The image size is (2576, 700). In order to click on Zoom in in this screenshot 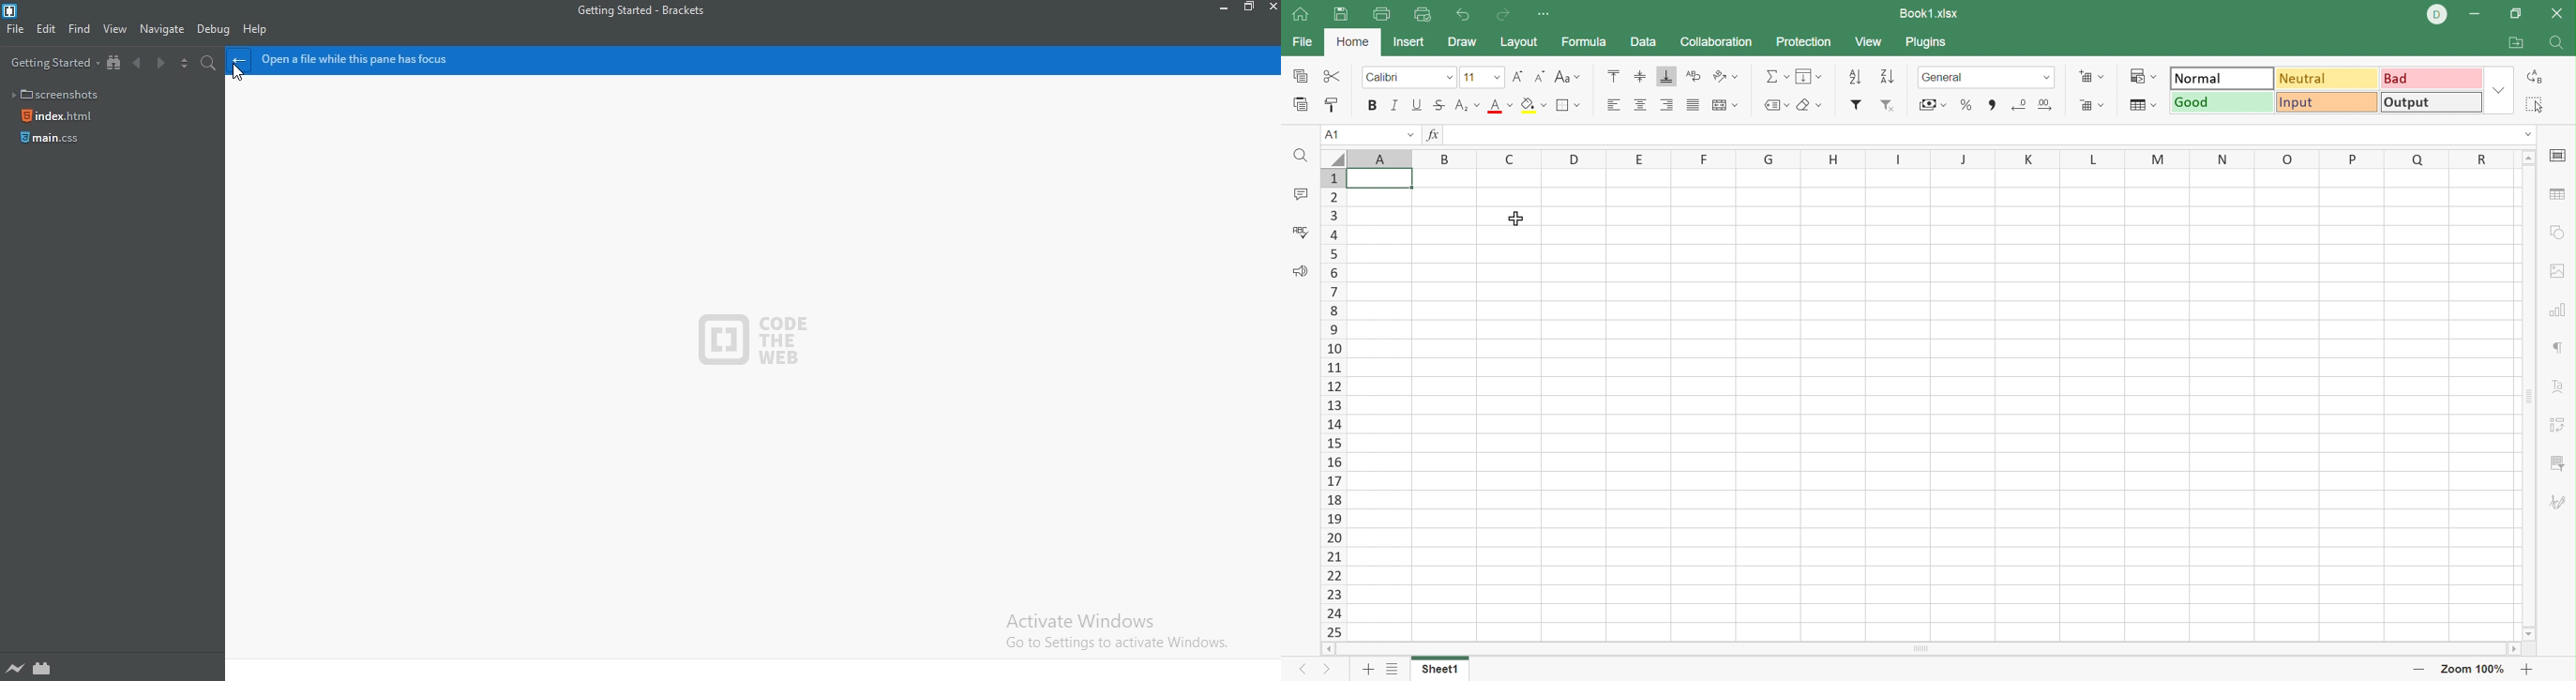, I will do `click(2528, 668)`.